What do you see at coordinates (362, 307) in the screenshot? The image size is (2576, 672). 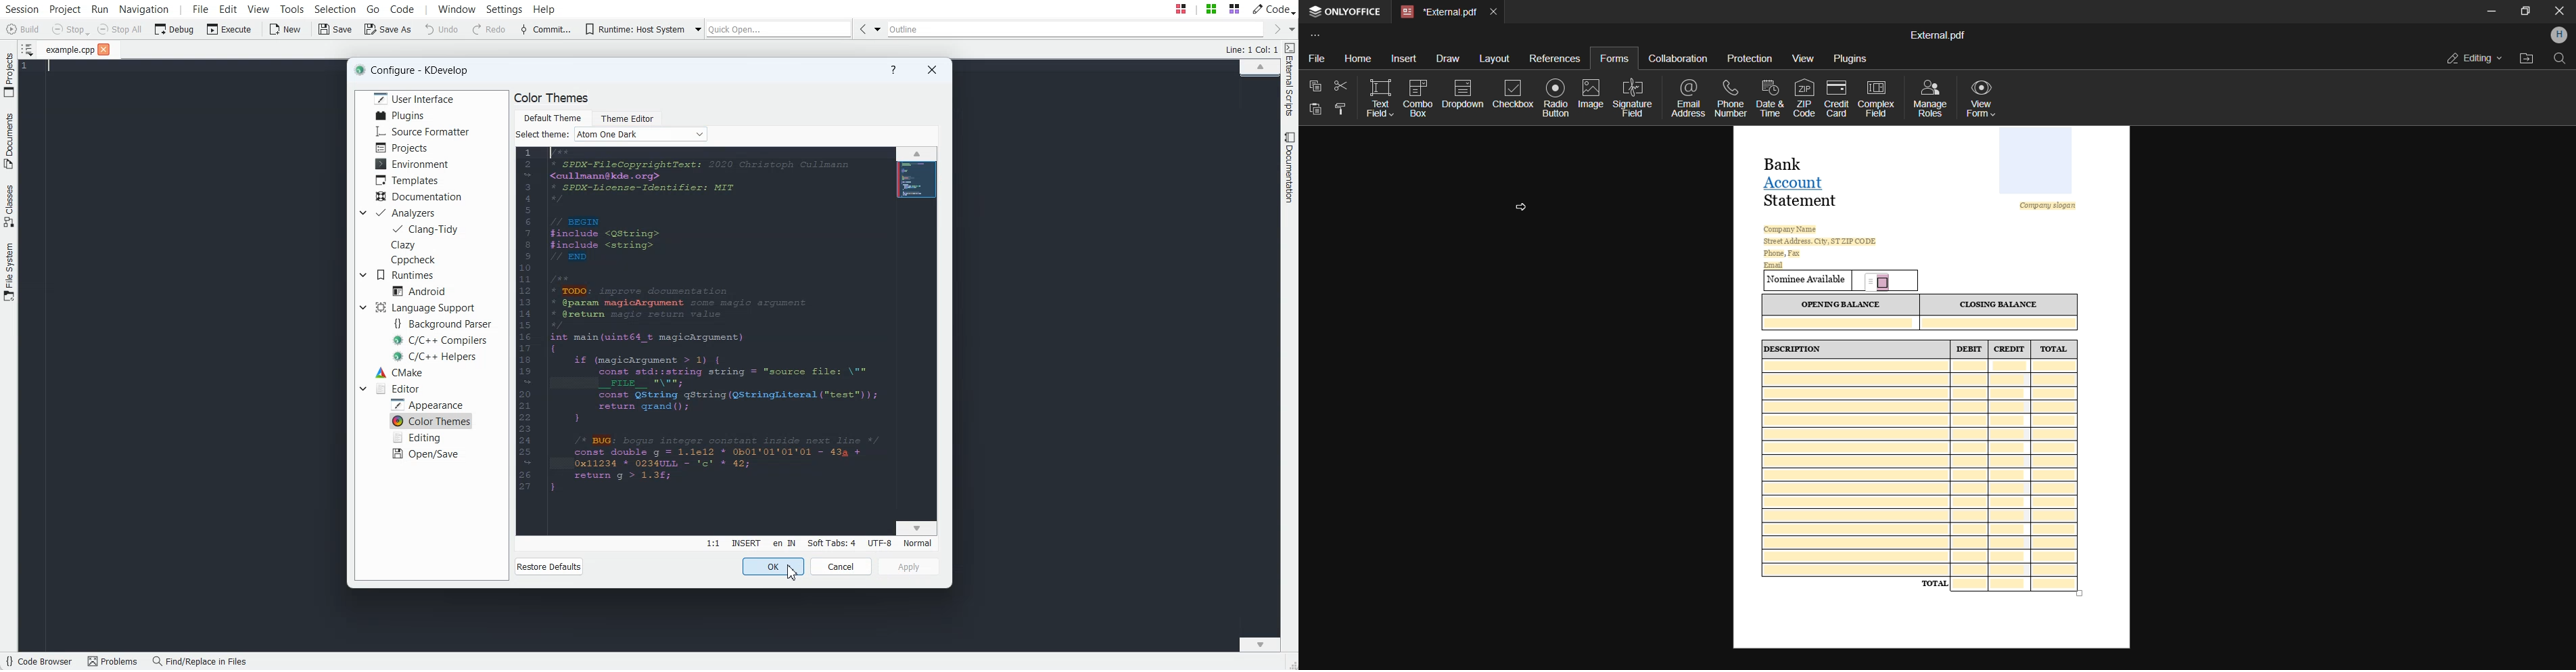 I see `Drop down box` at bounding box center [362, 307].